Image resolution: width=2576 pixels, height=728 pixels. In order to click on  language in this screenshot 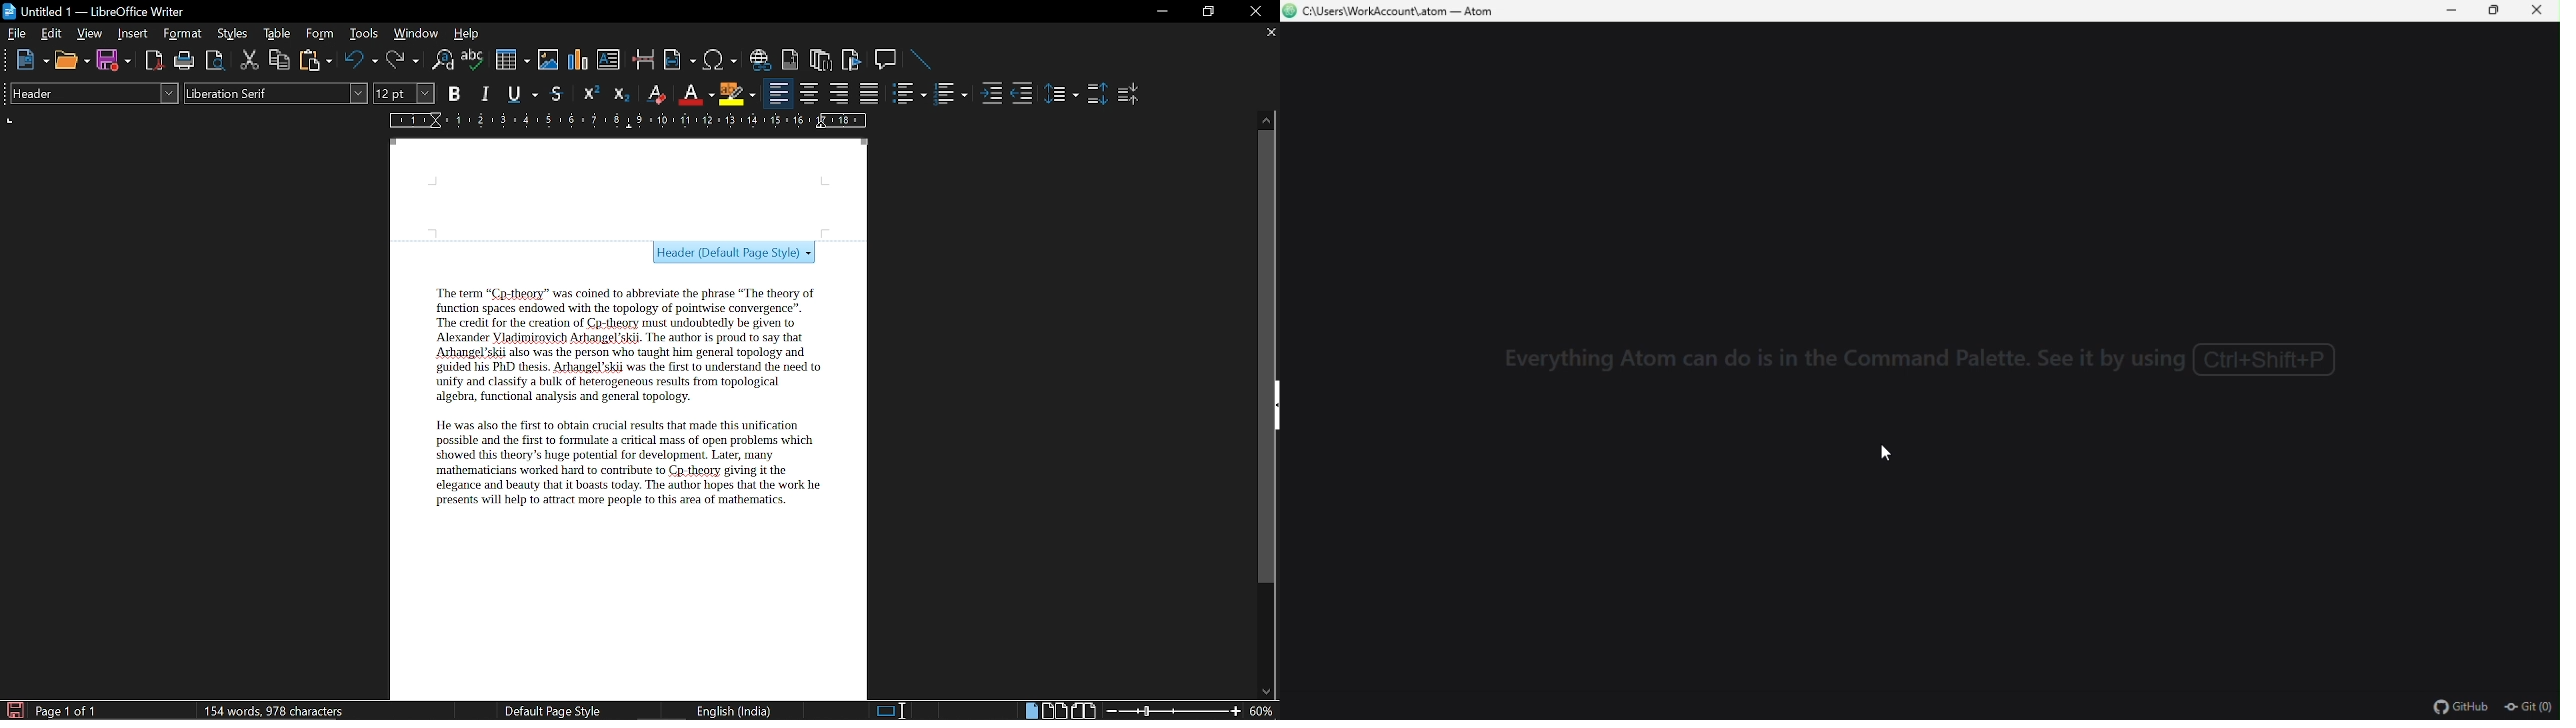, I will do `click(736, 711)`.